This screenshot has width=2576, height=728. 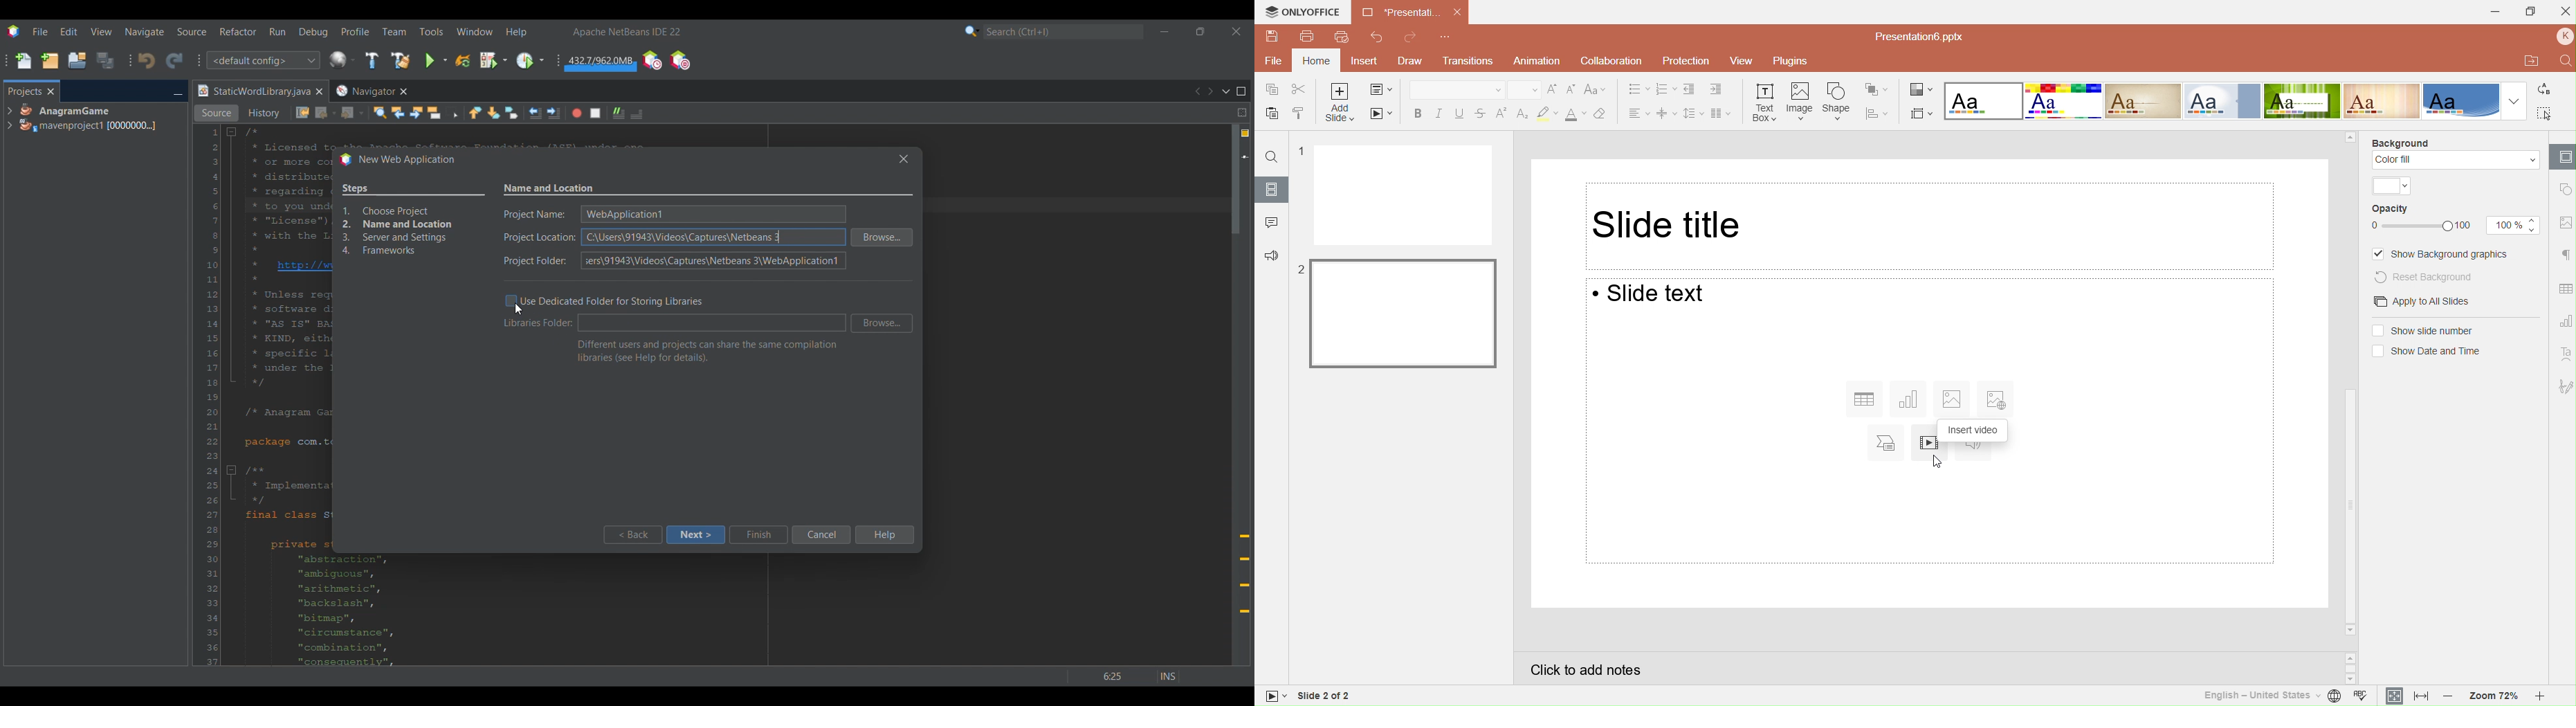 What do you see at coordinates (1304, 155) in the screenshot?
I see `1` at bounding box center [1304, 155].